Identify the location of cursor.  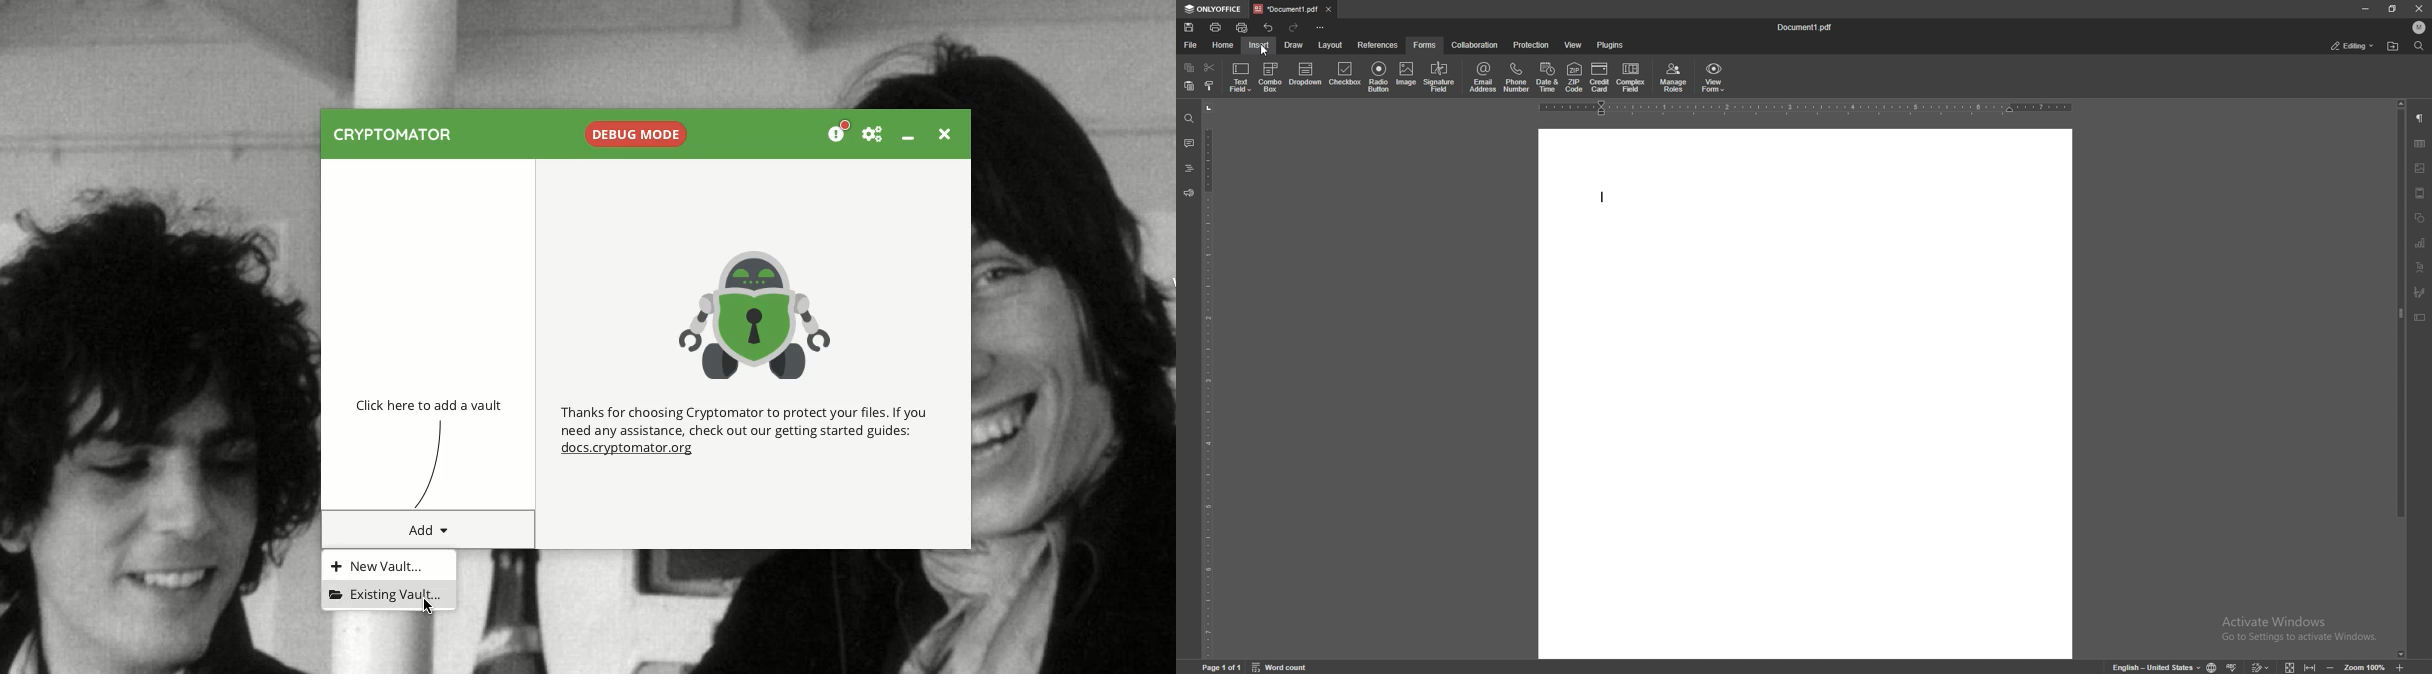
(1266, 50).